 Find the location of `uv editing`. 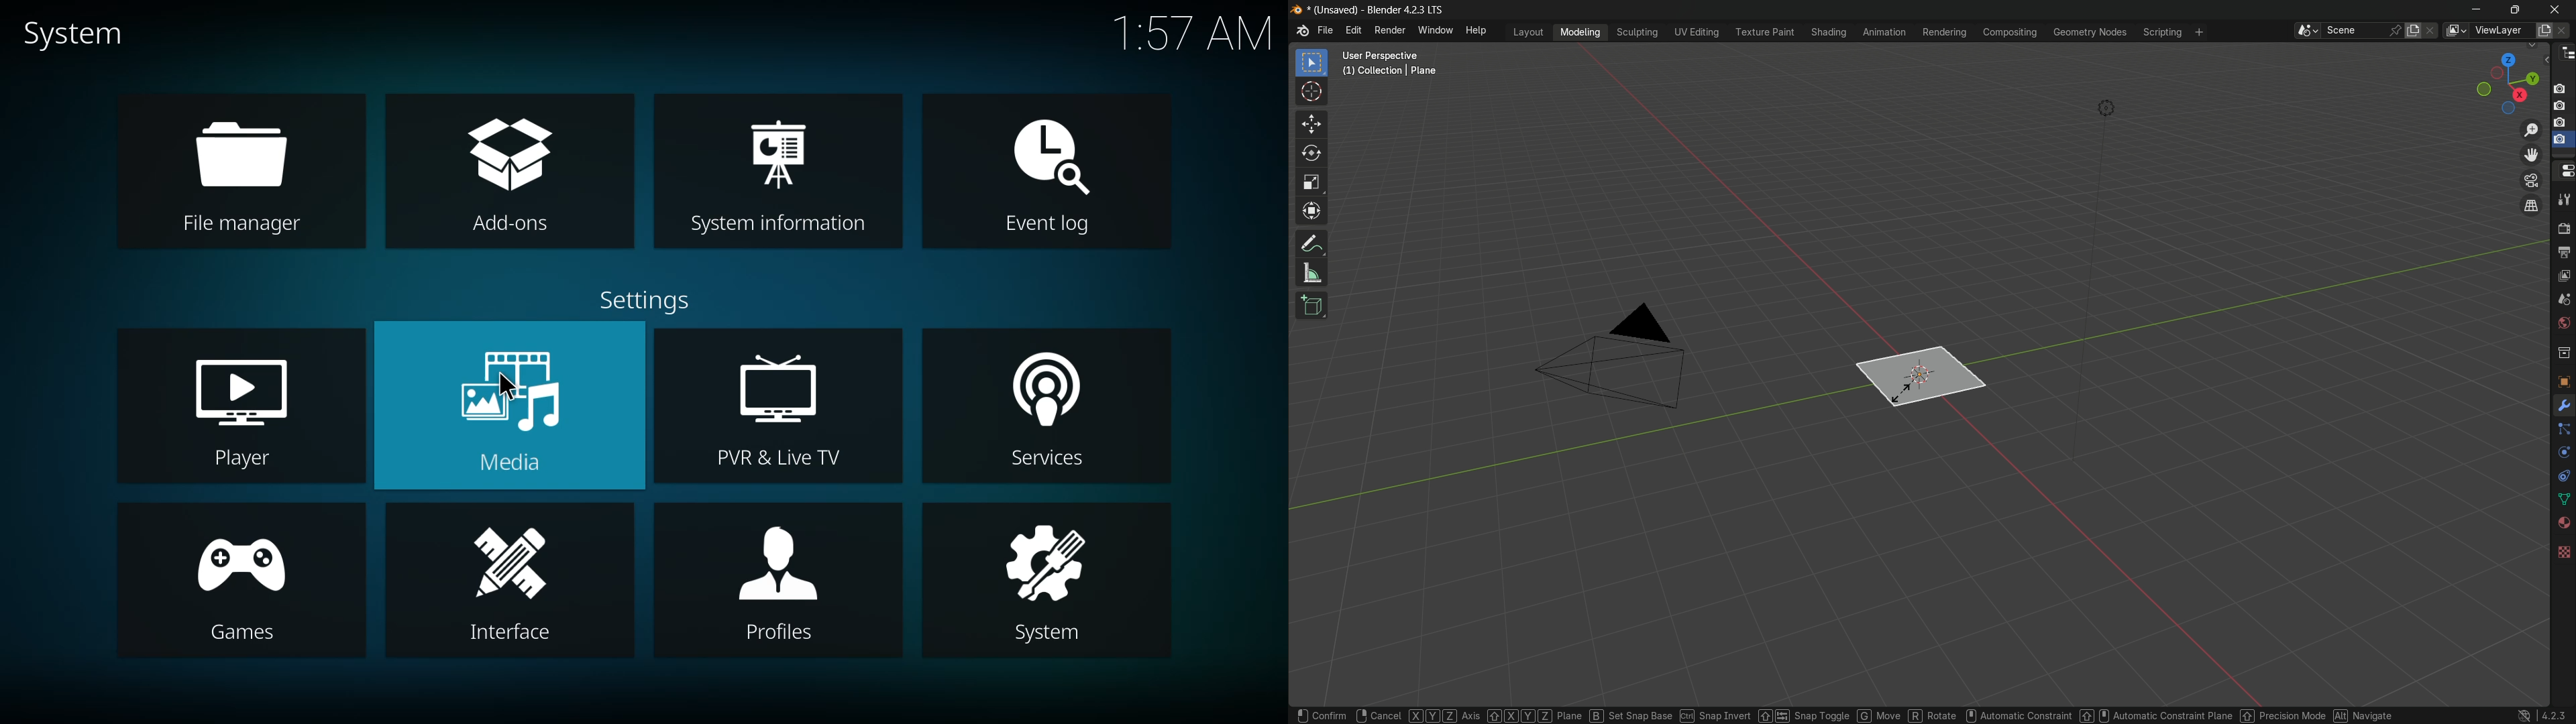

uv editing is located at coordinates (1697, 33).